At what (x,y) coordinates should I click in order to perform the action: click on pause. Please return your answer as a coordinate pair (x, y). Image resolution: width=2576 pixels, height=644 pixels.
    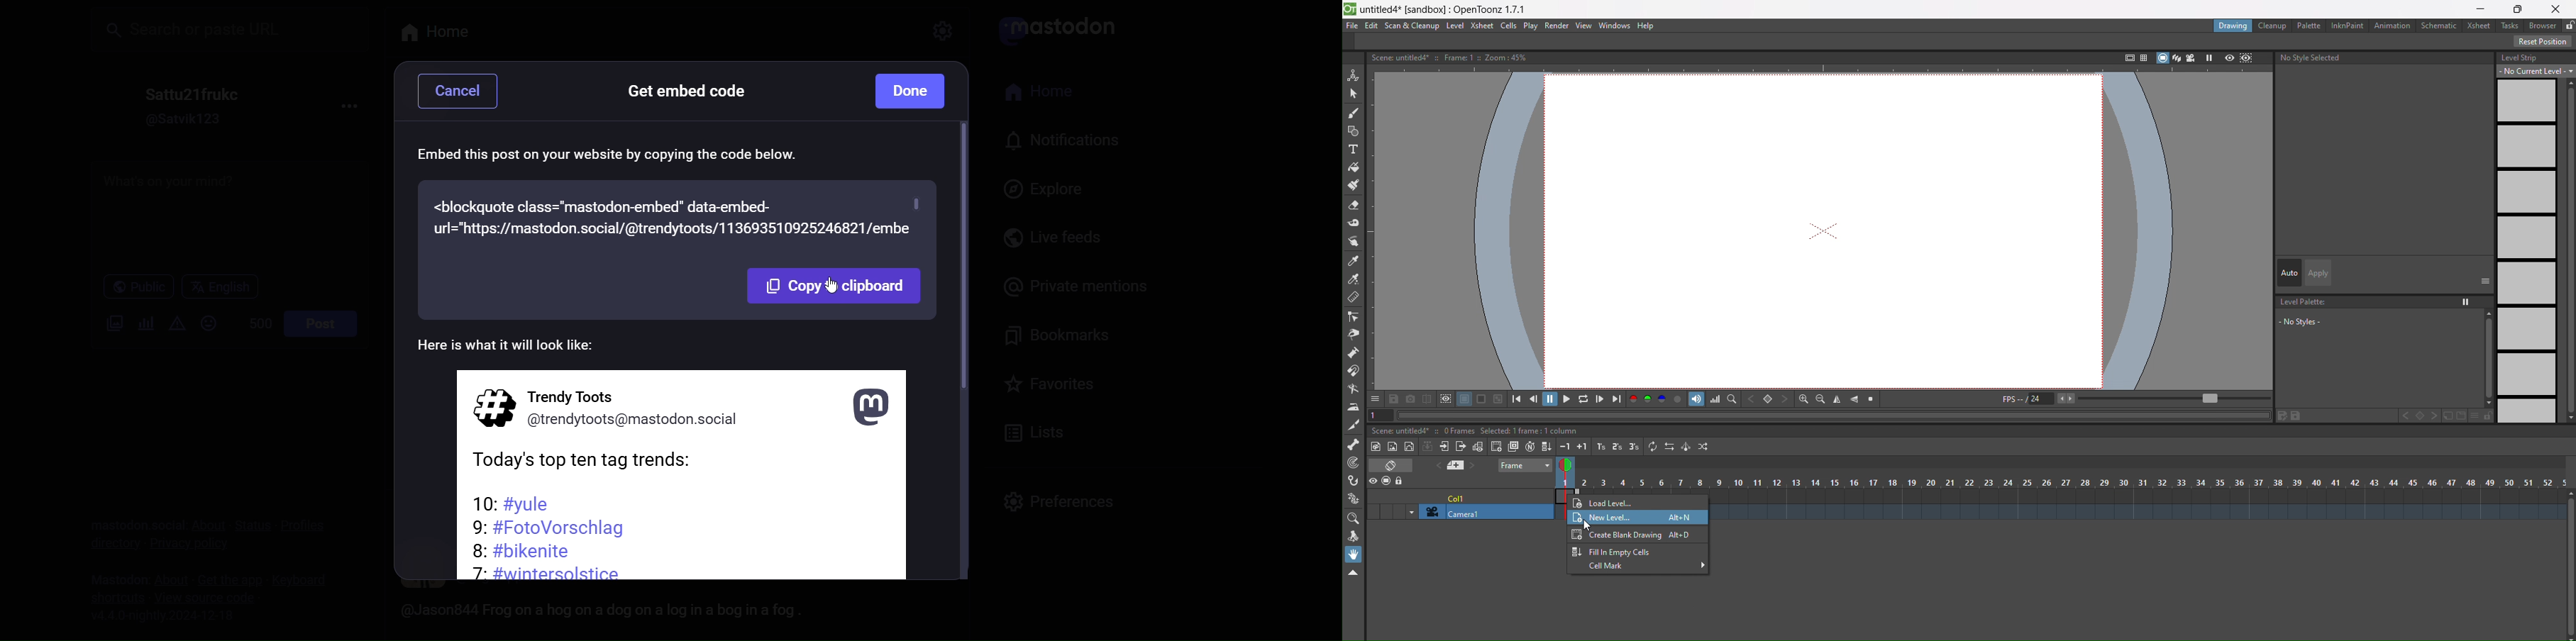
    Looking at the image, I should click on (1550, 399).